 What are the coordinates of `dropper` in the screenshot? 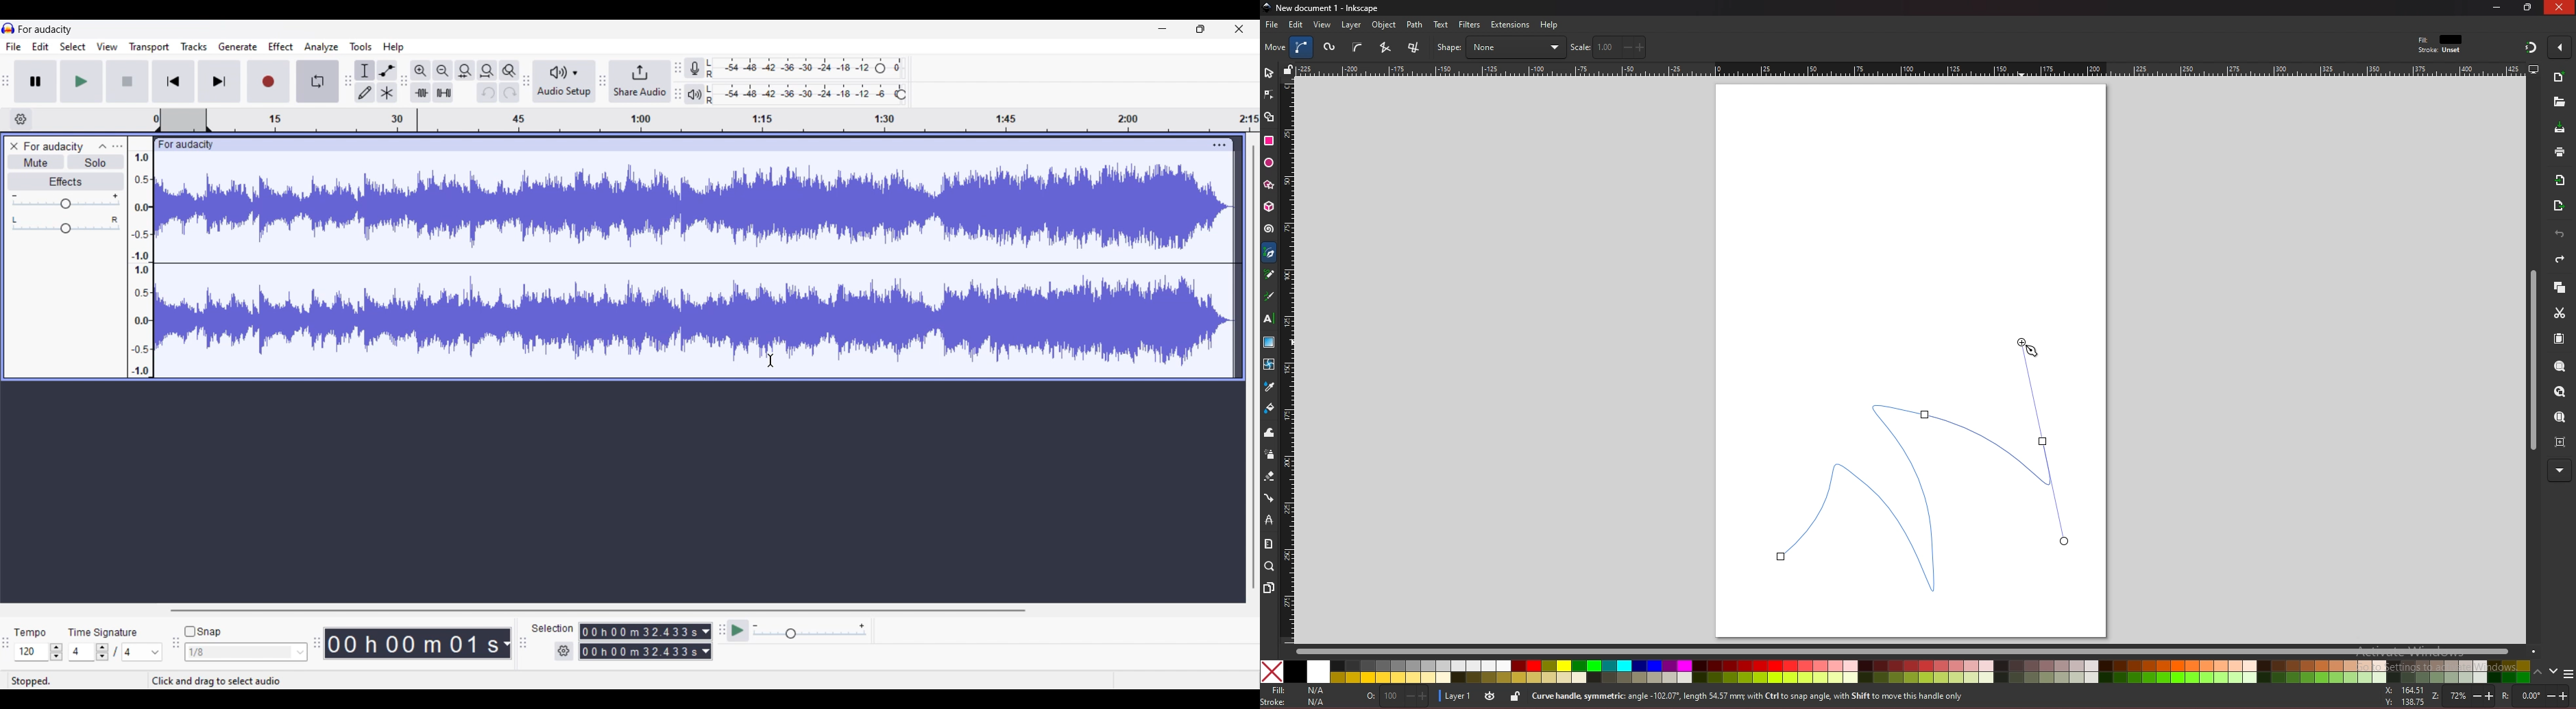 It's located at (1269, 387).